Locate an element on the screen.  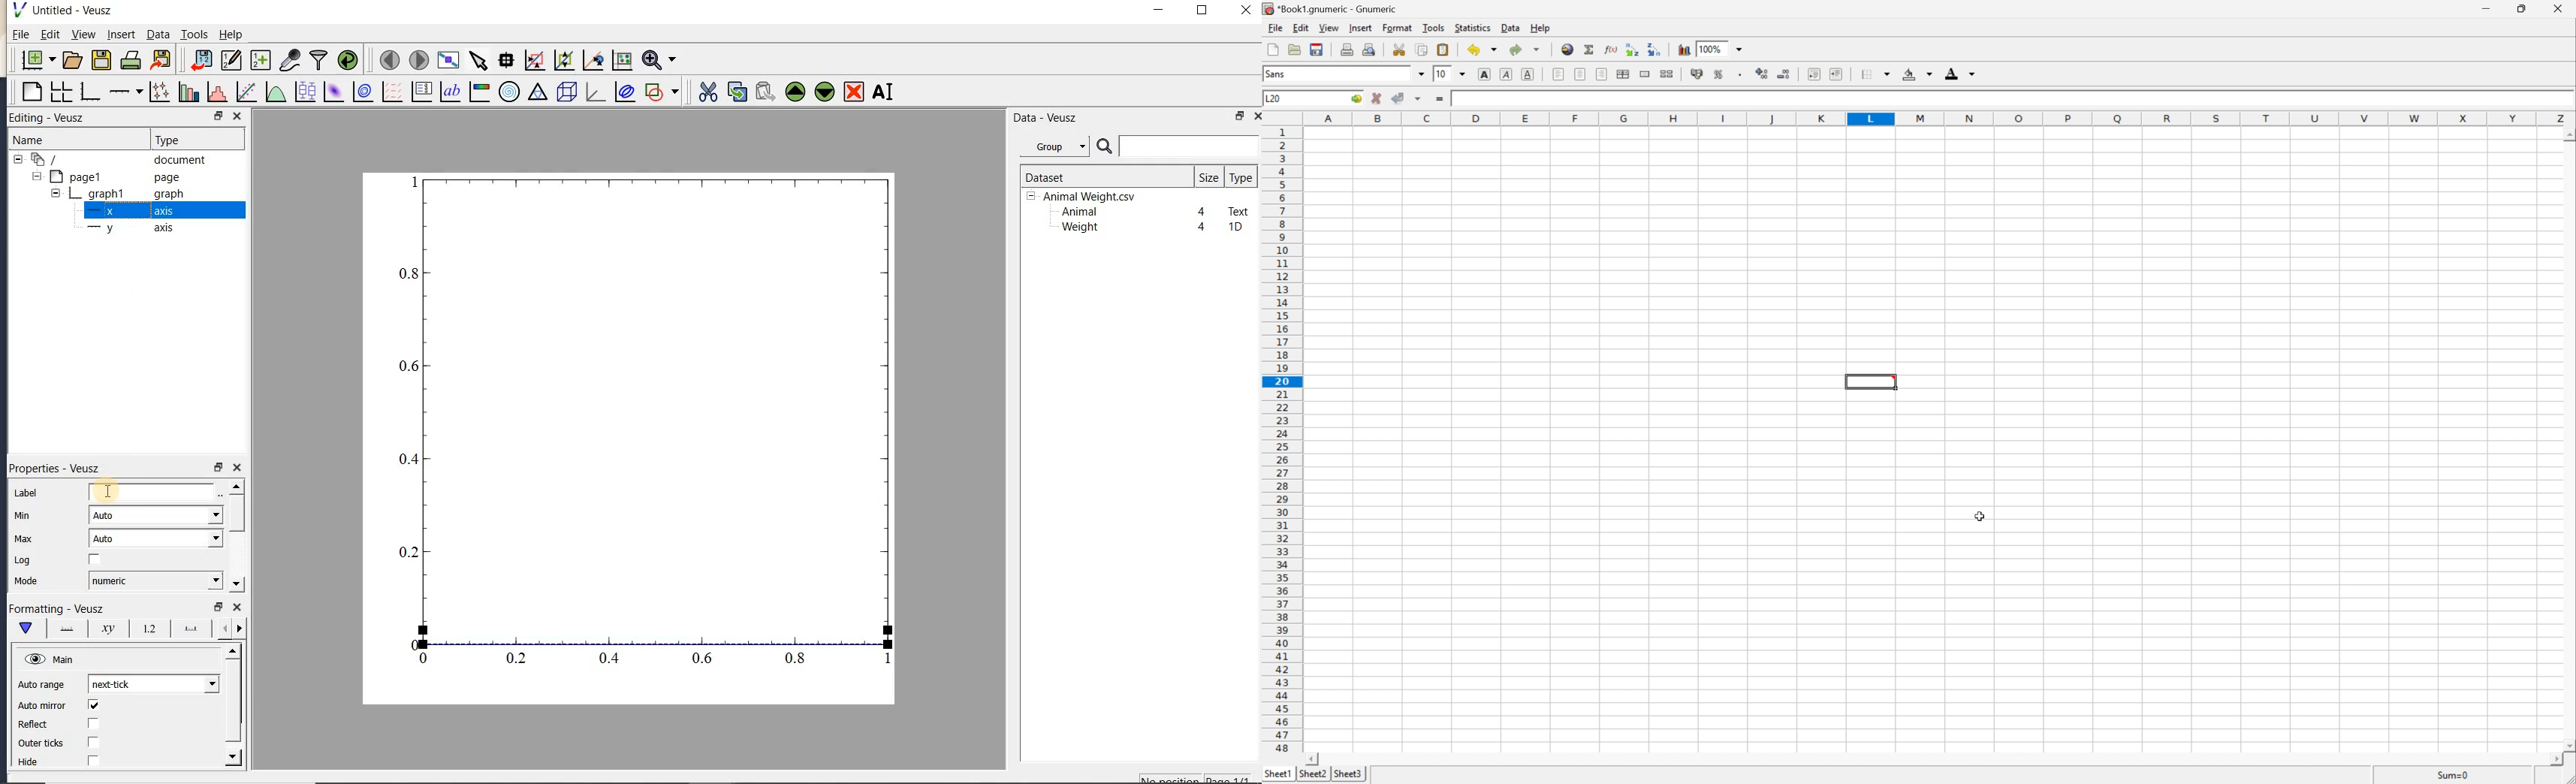
Reflect is located at coordinates (40, 725).